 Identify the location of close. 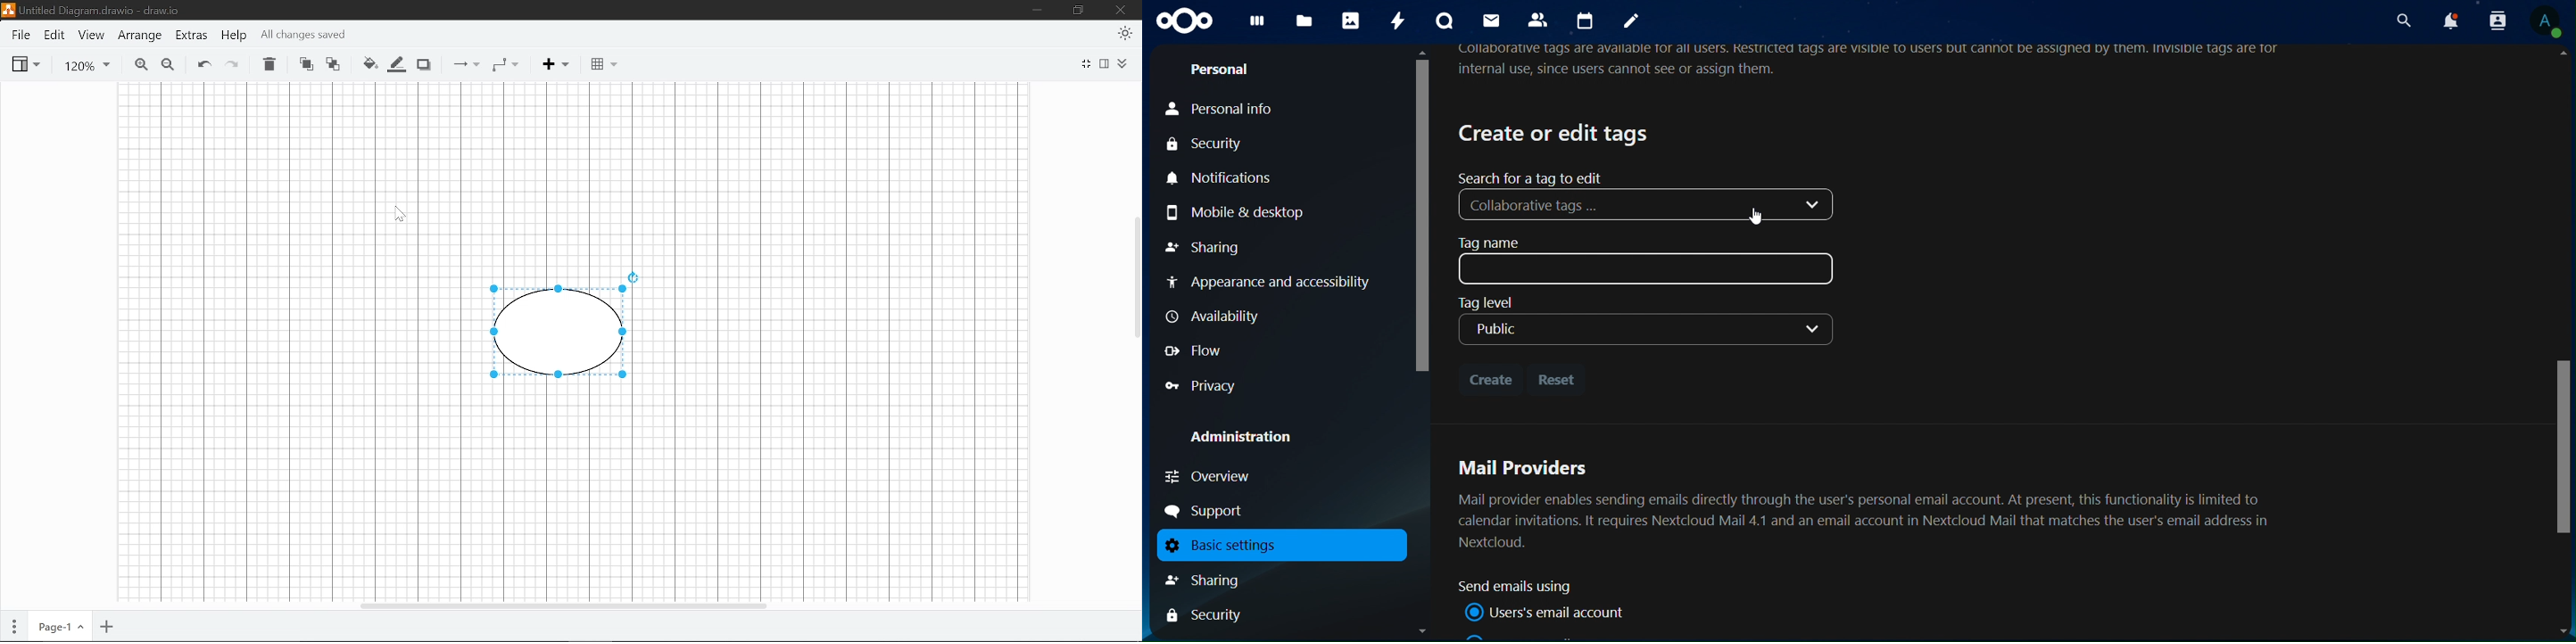
(1122, 10).